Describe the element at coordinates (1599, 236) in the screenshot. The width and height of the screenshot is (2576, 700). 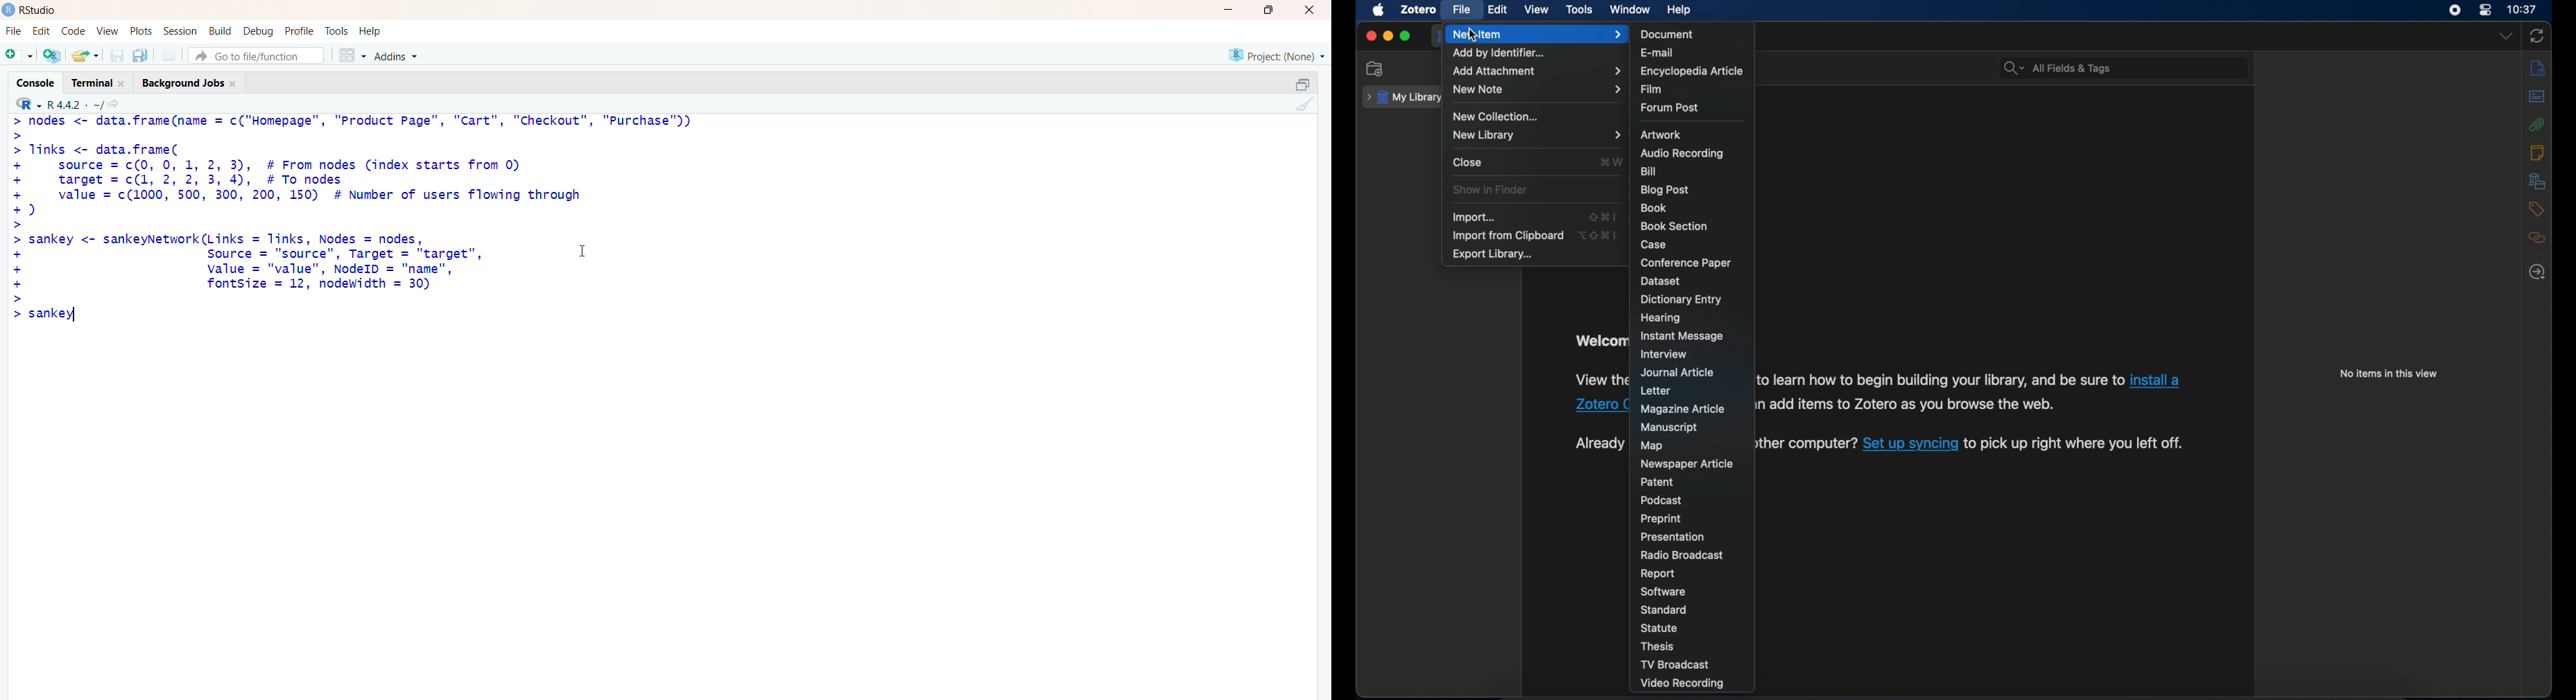
I see `shortcut` at that location.